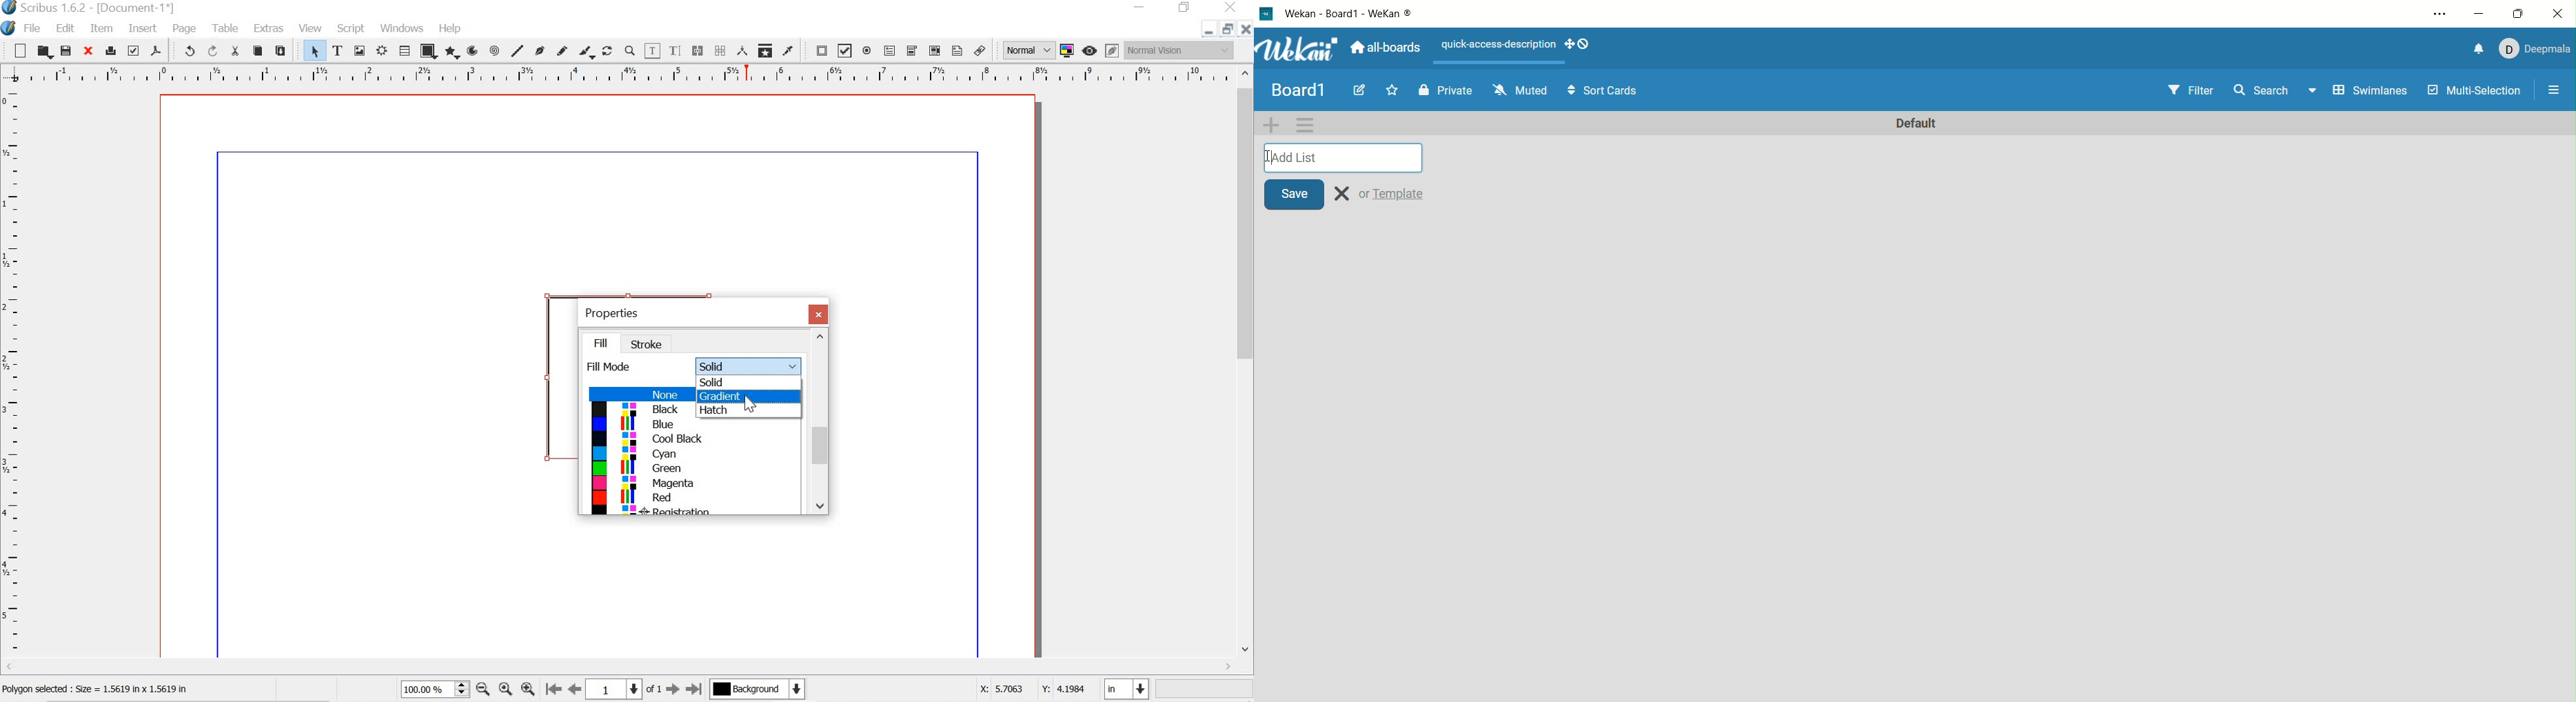 This screenshot has width=2576, height=728. What do you see at coordinates (893, 51) in the screenshot?
I see `pdf text field` at bounding box center [893, 51].